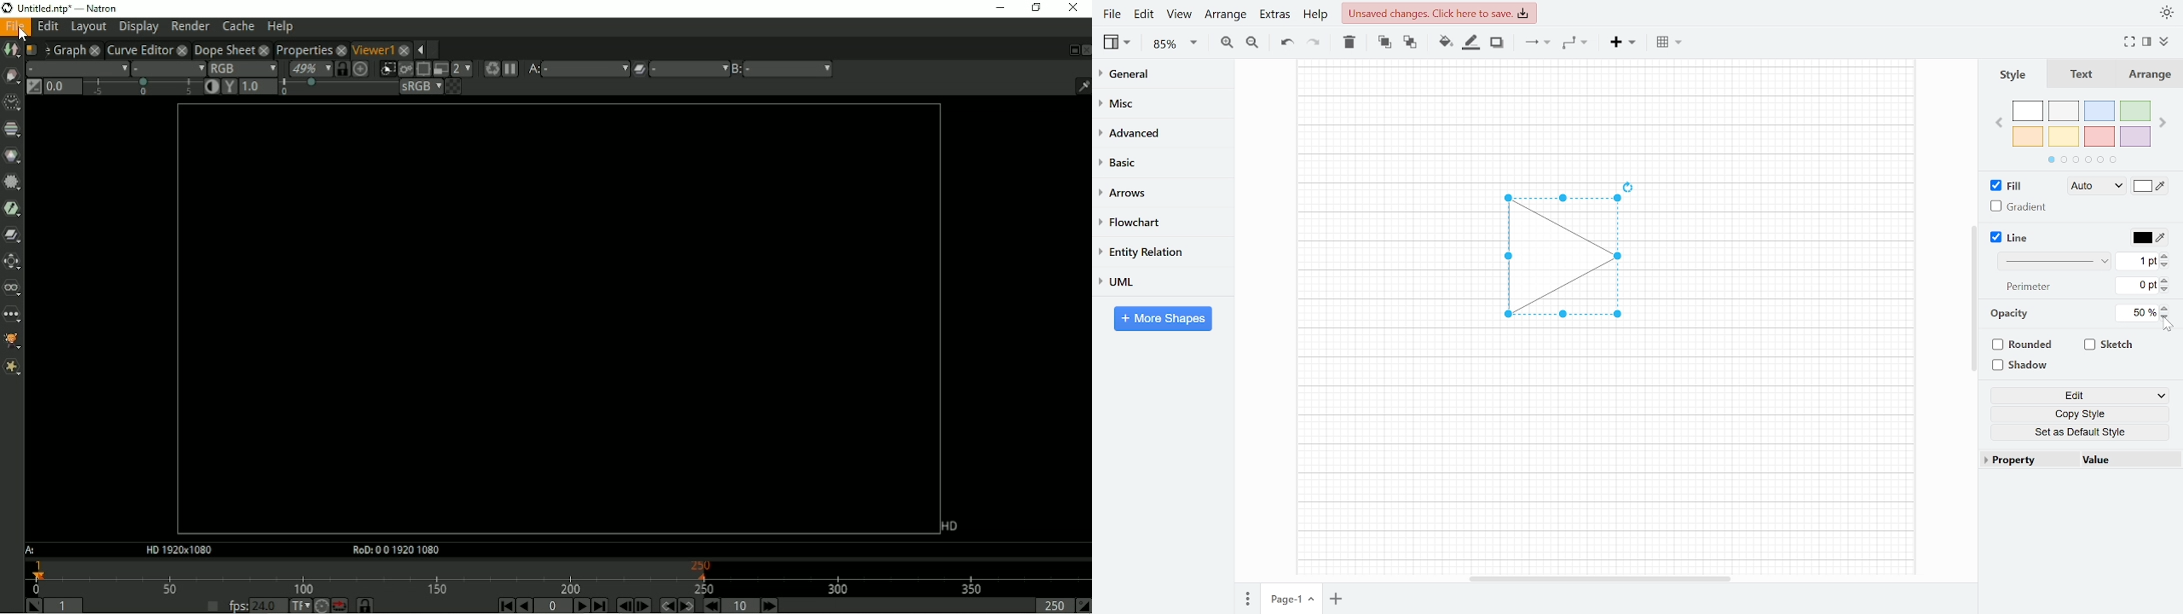 Image resolution: width=2184 pixels, height=616 pixels. Describe the element at coordinates (2135, 136) in the screenshot. I see `violet` at that location.